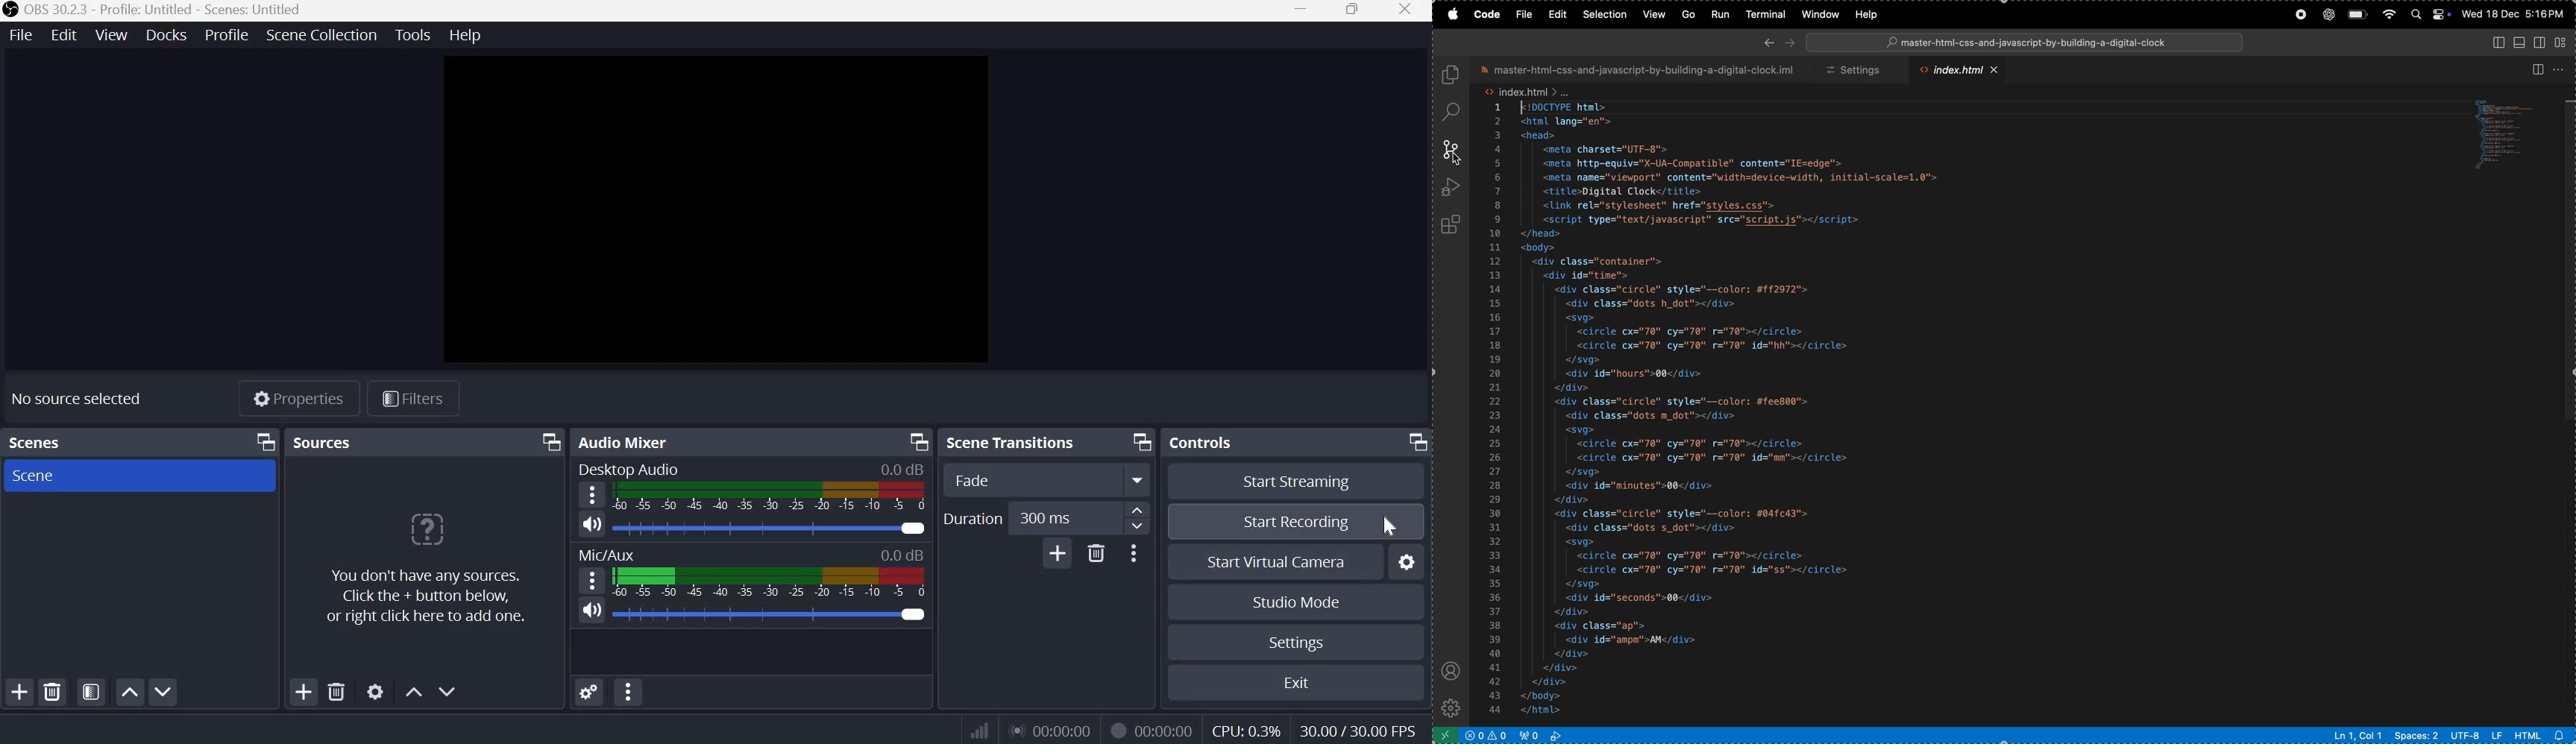 This screenshot has width=2576, height=756. Describe the element at coordinates (629, 470) in the screenshot. I see `Desktop Audio` at that location.